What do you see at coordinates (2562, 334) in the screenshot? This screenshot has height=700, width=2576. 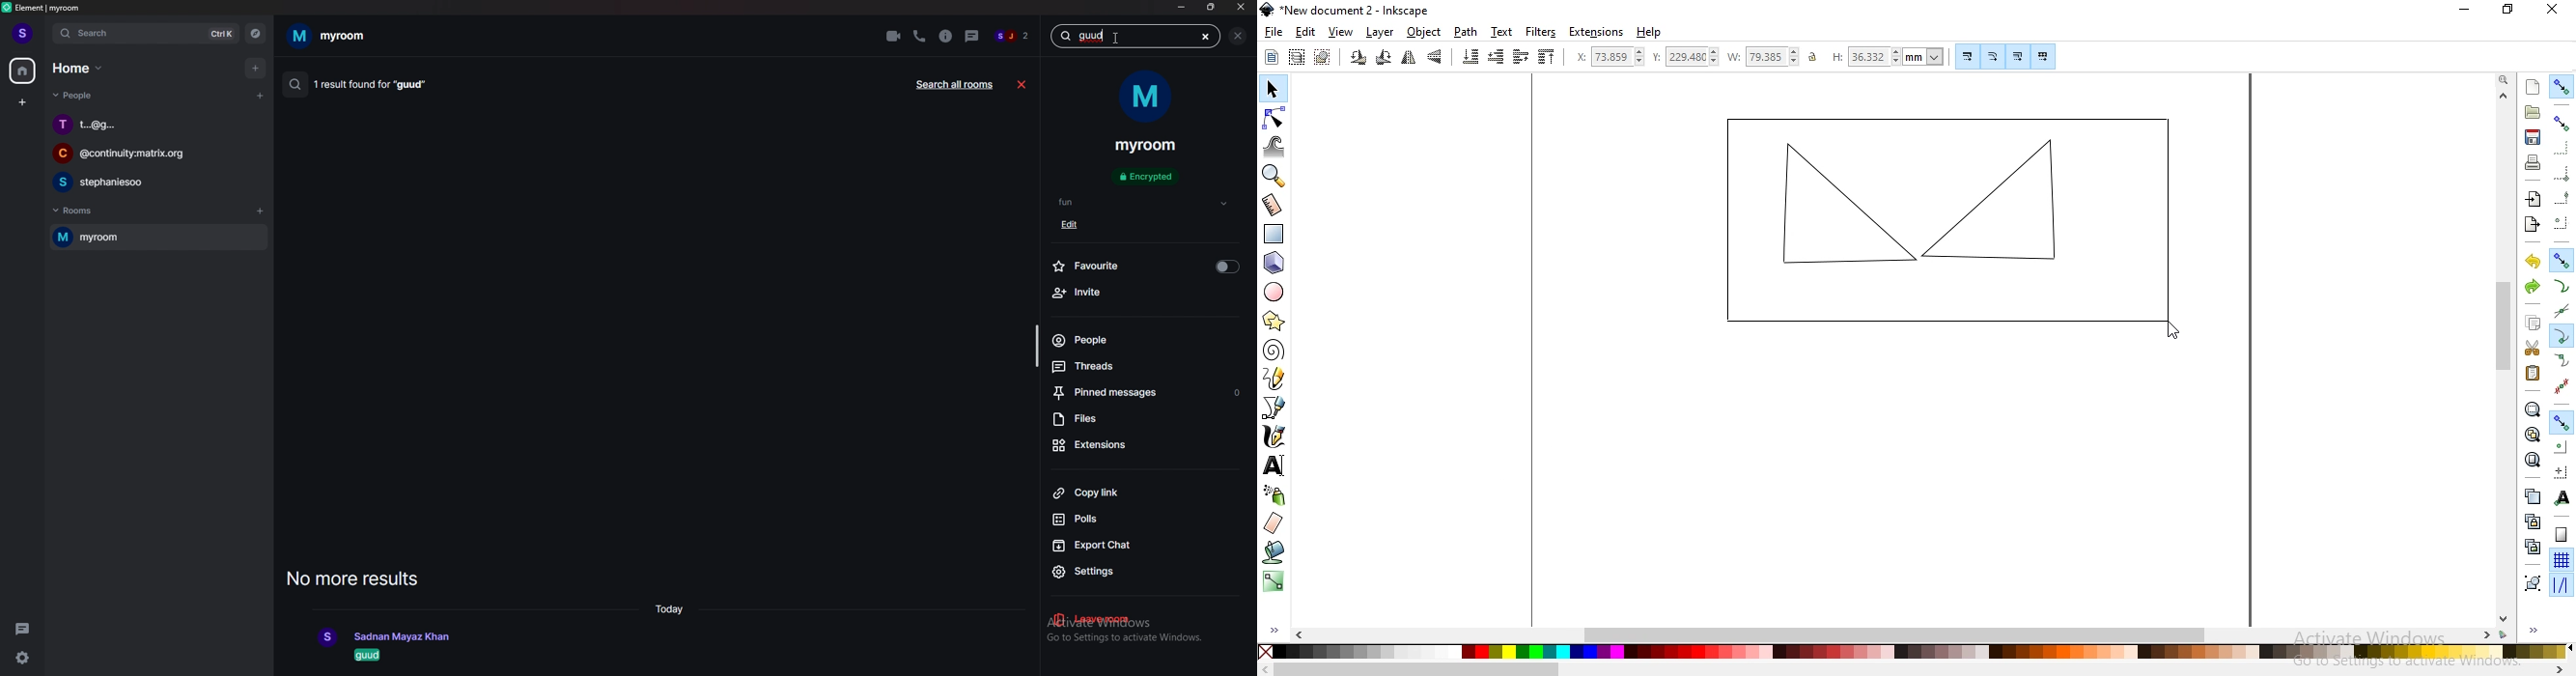 I see `snap cusp nodes incl rectangle corners` at bounding box center [2562, 334].